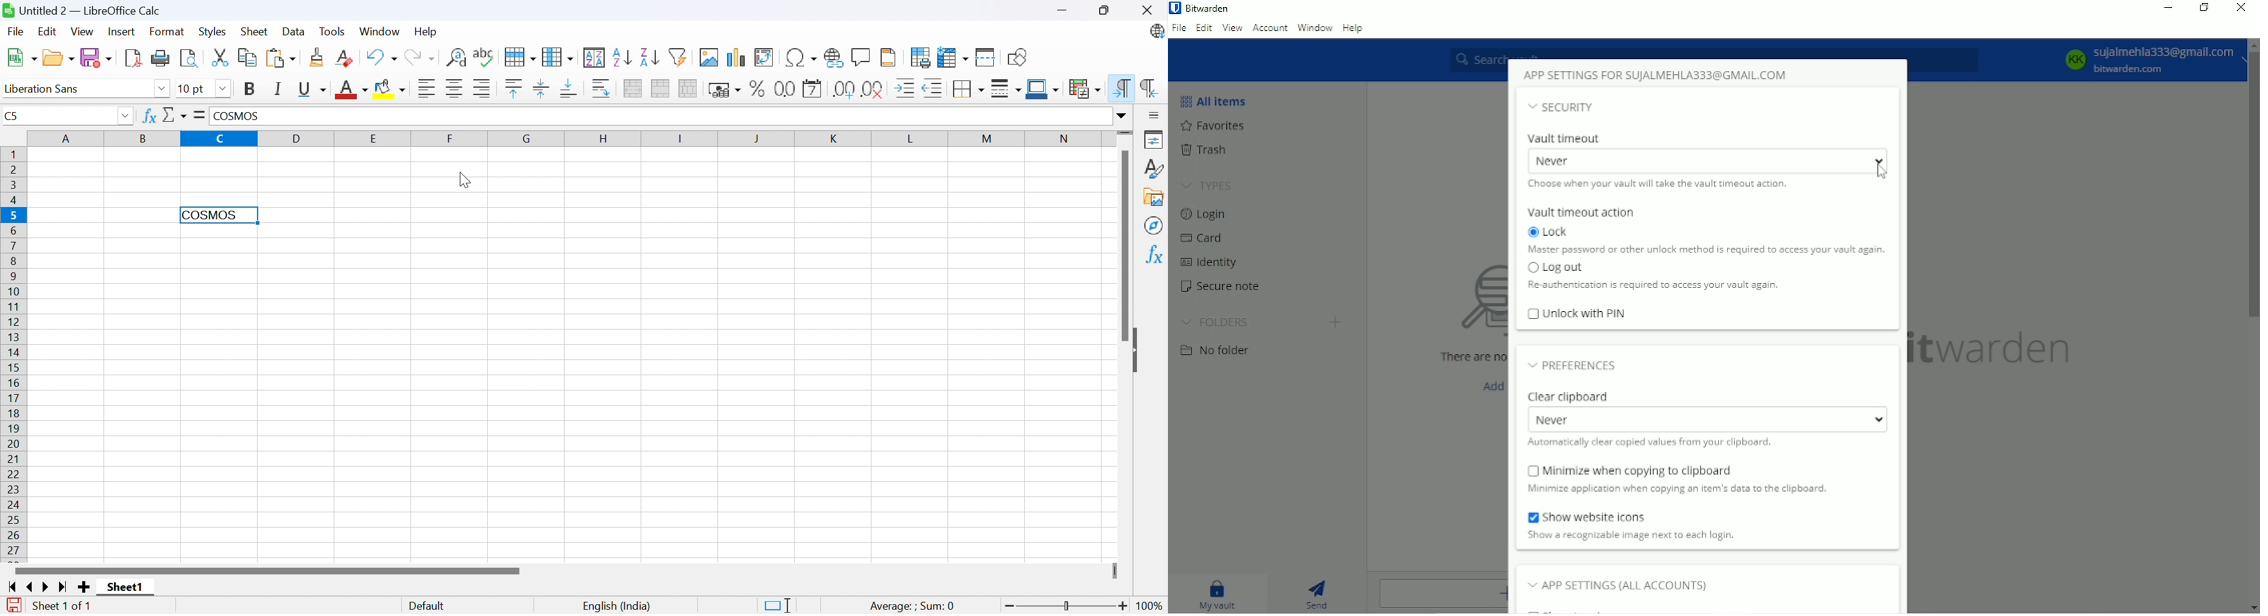  Describe the element at coordinates (1178, 30) in the screenshot. I see `File` at that location.